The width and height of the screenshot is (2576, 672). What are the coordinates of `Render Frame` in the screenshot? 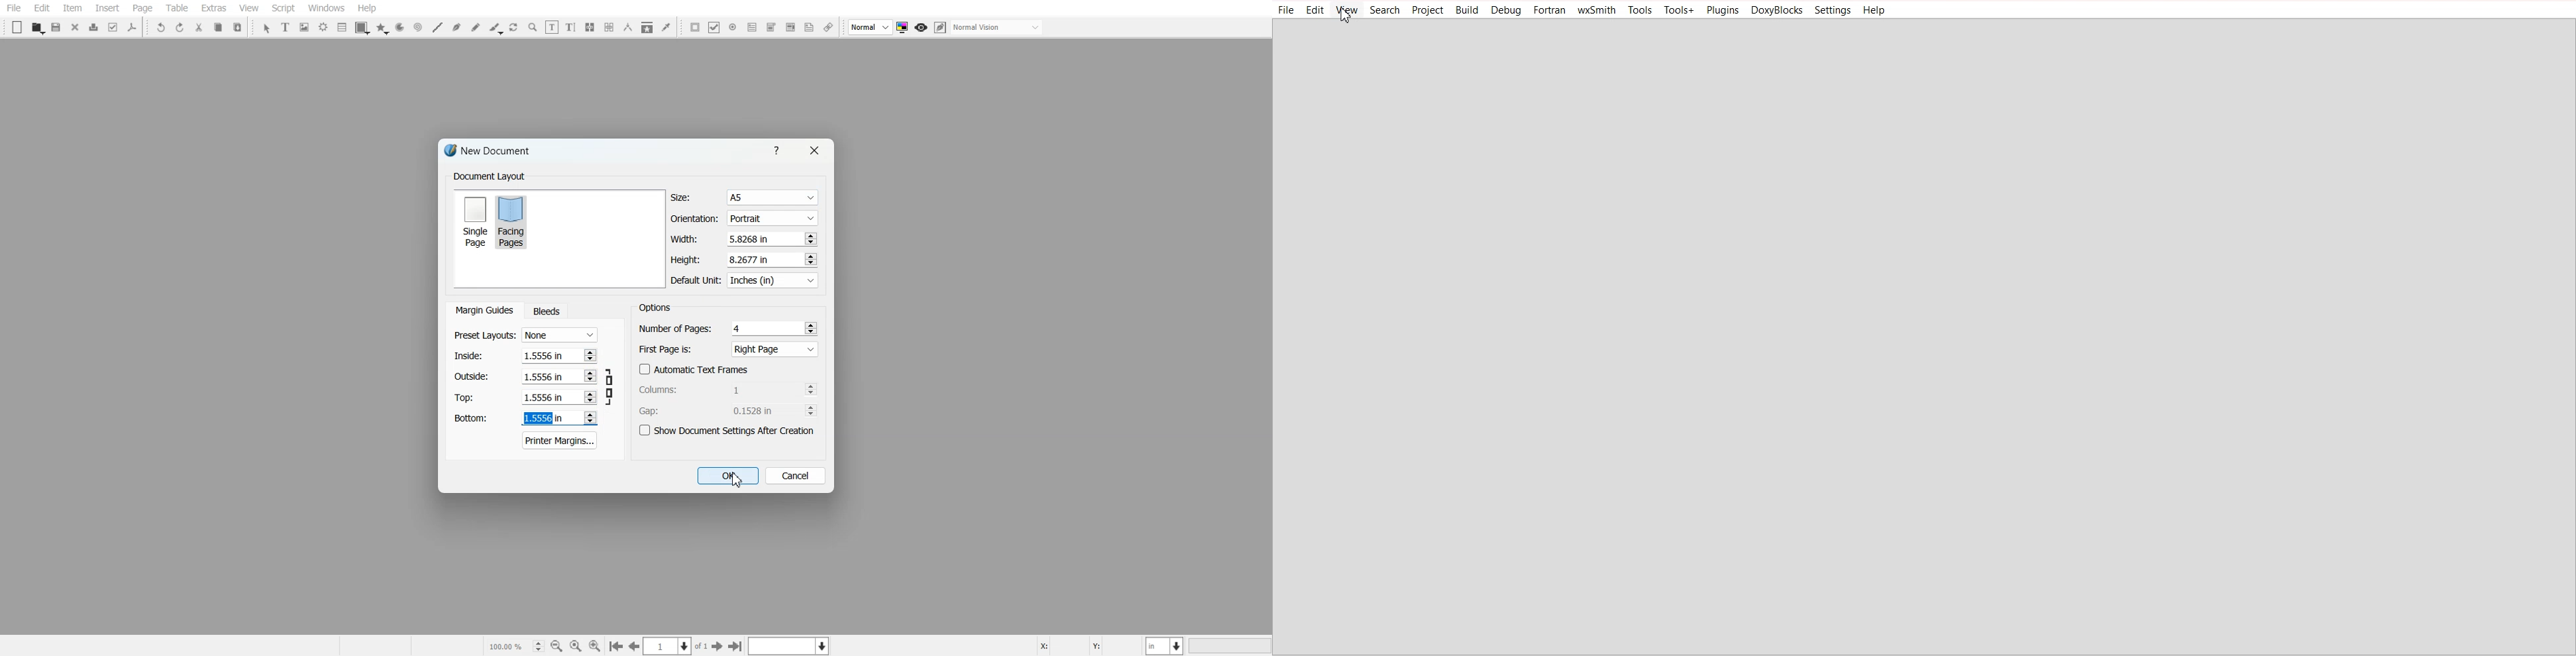 It's located at (323, 27).